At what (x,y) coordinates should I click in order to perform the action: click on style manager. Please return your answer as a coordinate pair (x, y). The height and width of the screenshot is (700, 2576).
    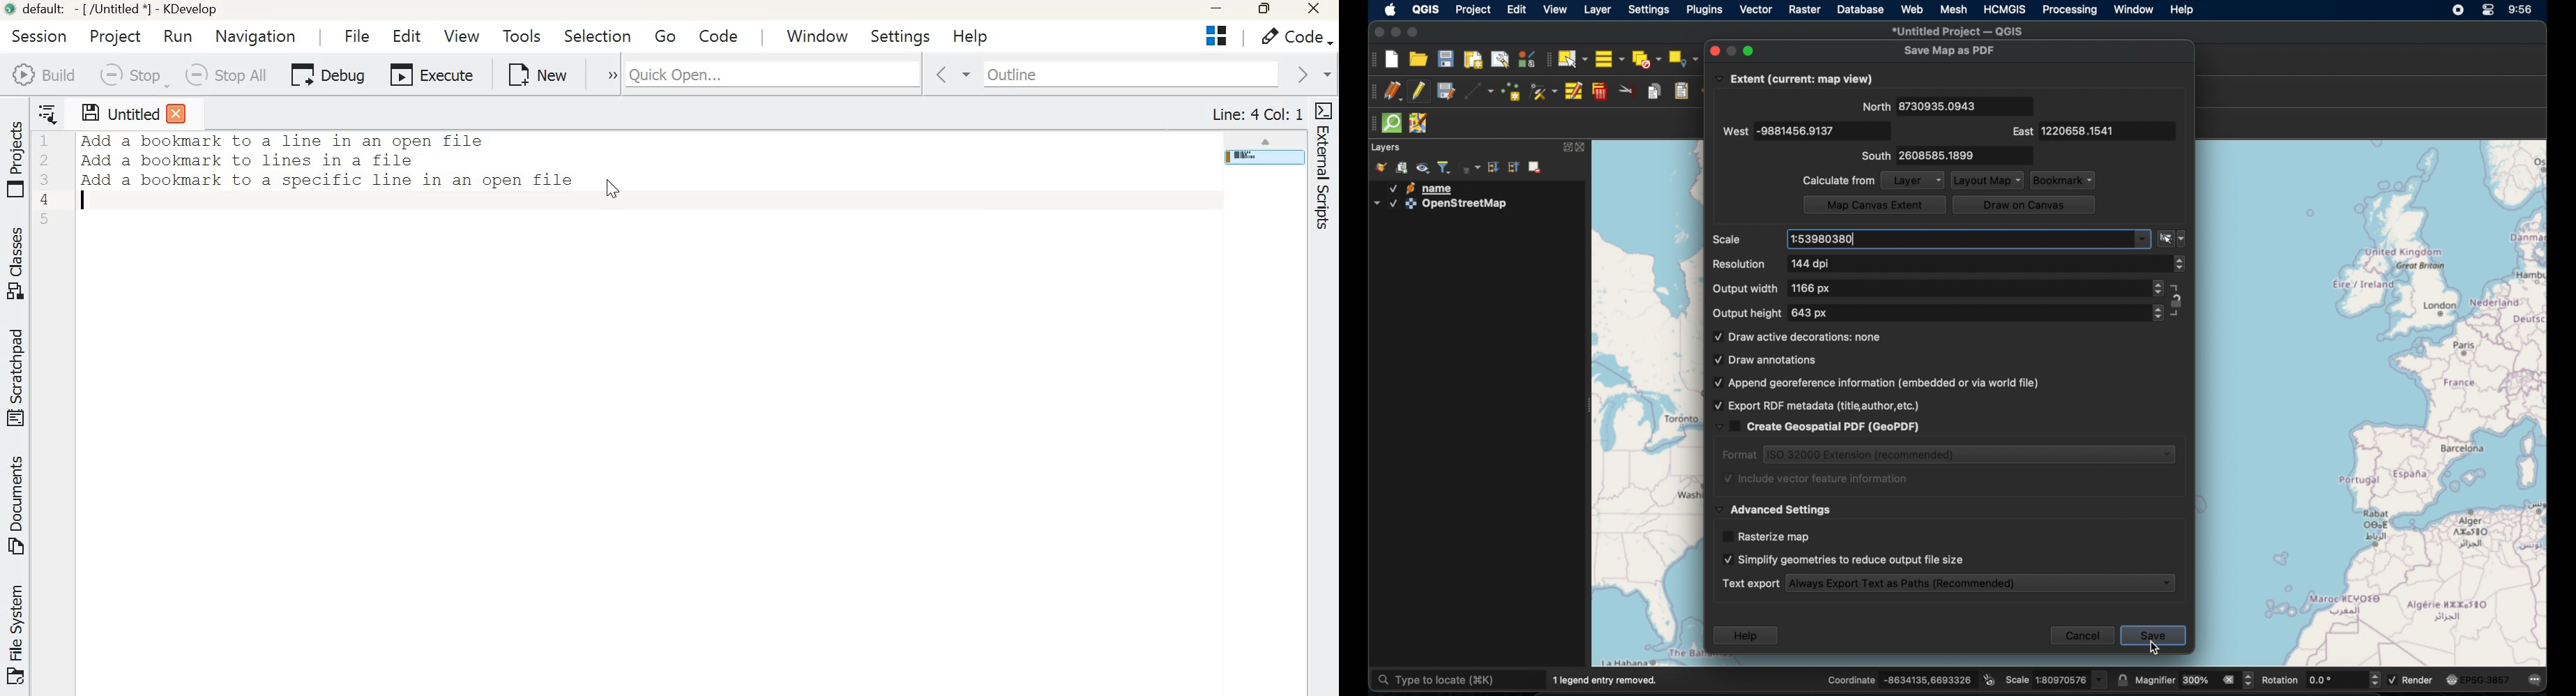
    Looking at the image, I should click on (1526, 61).